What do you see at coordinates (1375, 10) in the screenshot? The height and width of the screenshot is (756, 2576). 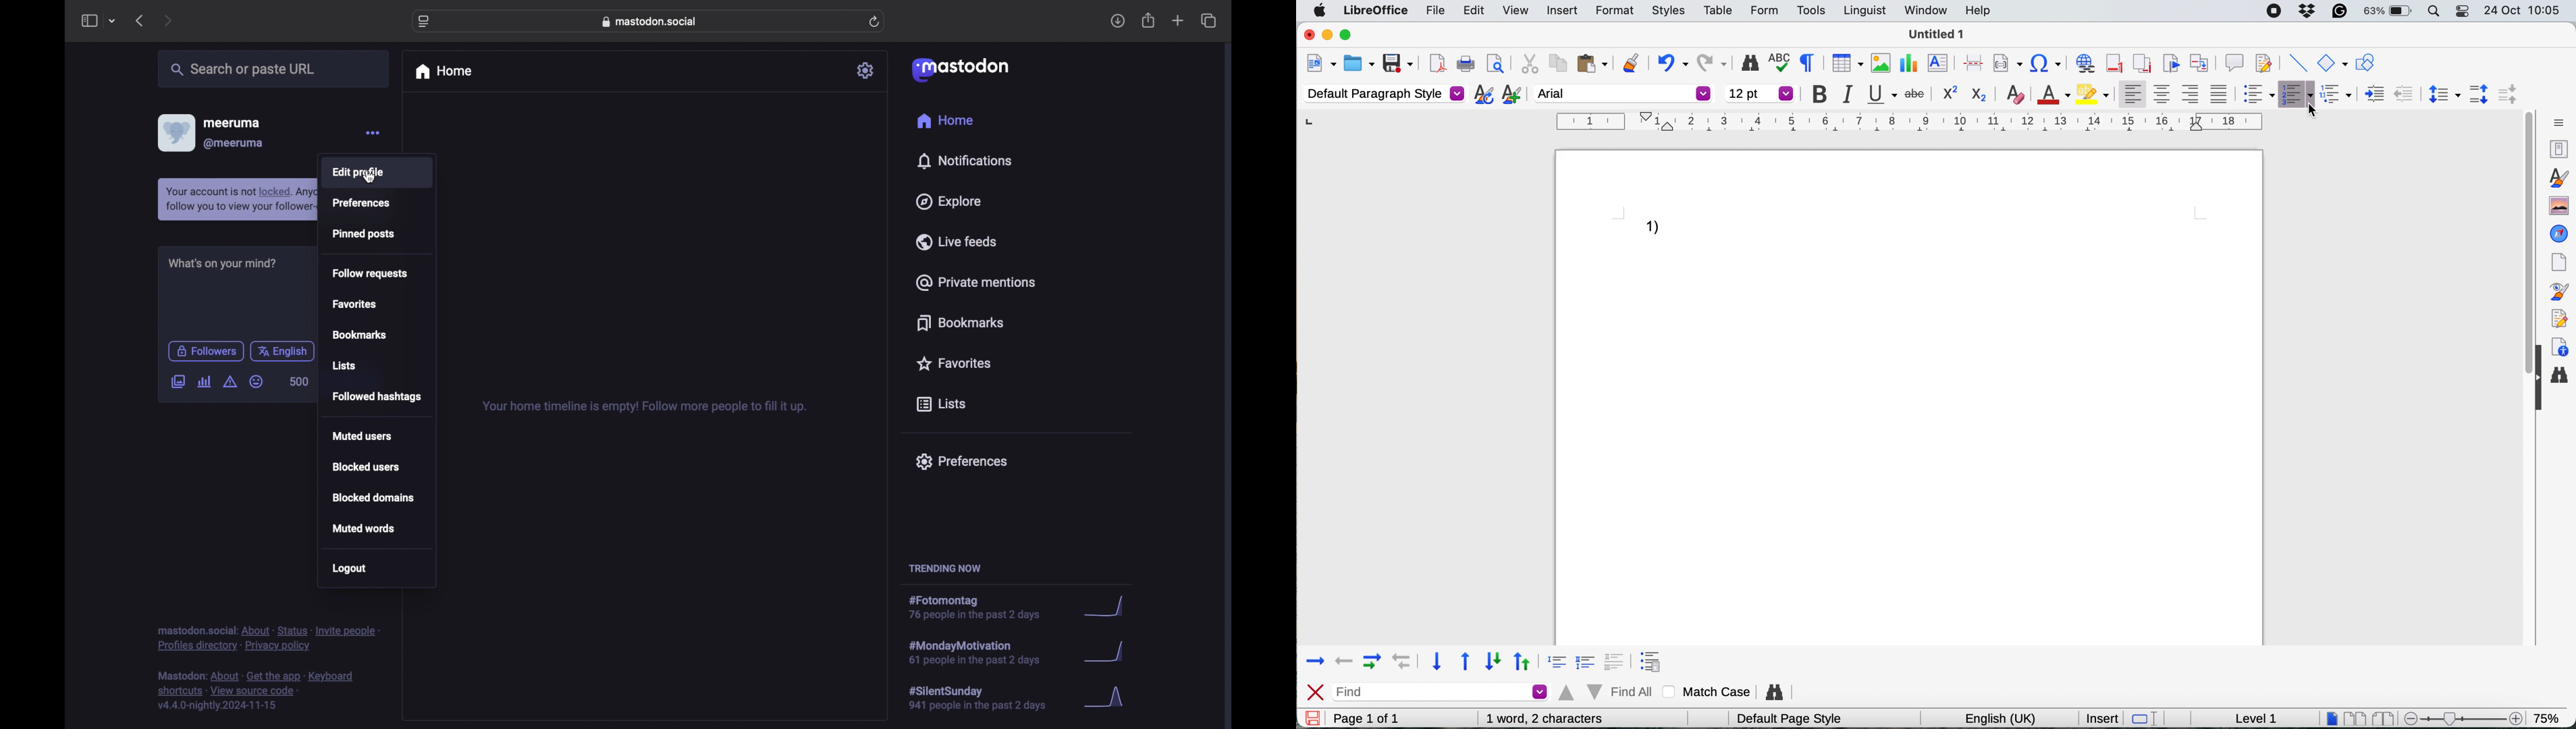 I see `libre office` at bounding box center [1375, 10].